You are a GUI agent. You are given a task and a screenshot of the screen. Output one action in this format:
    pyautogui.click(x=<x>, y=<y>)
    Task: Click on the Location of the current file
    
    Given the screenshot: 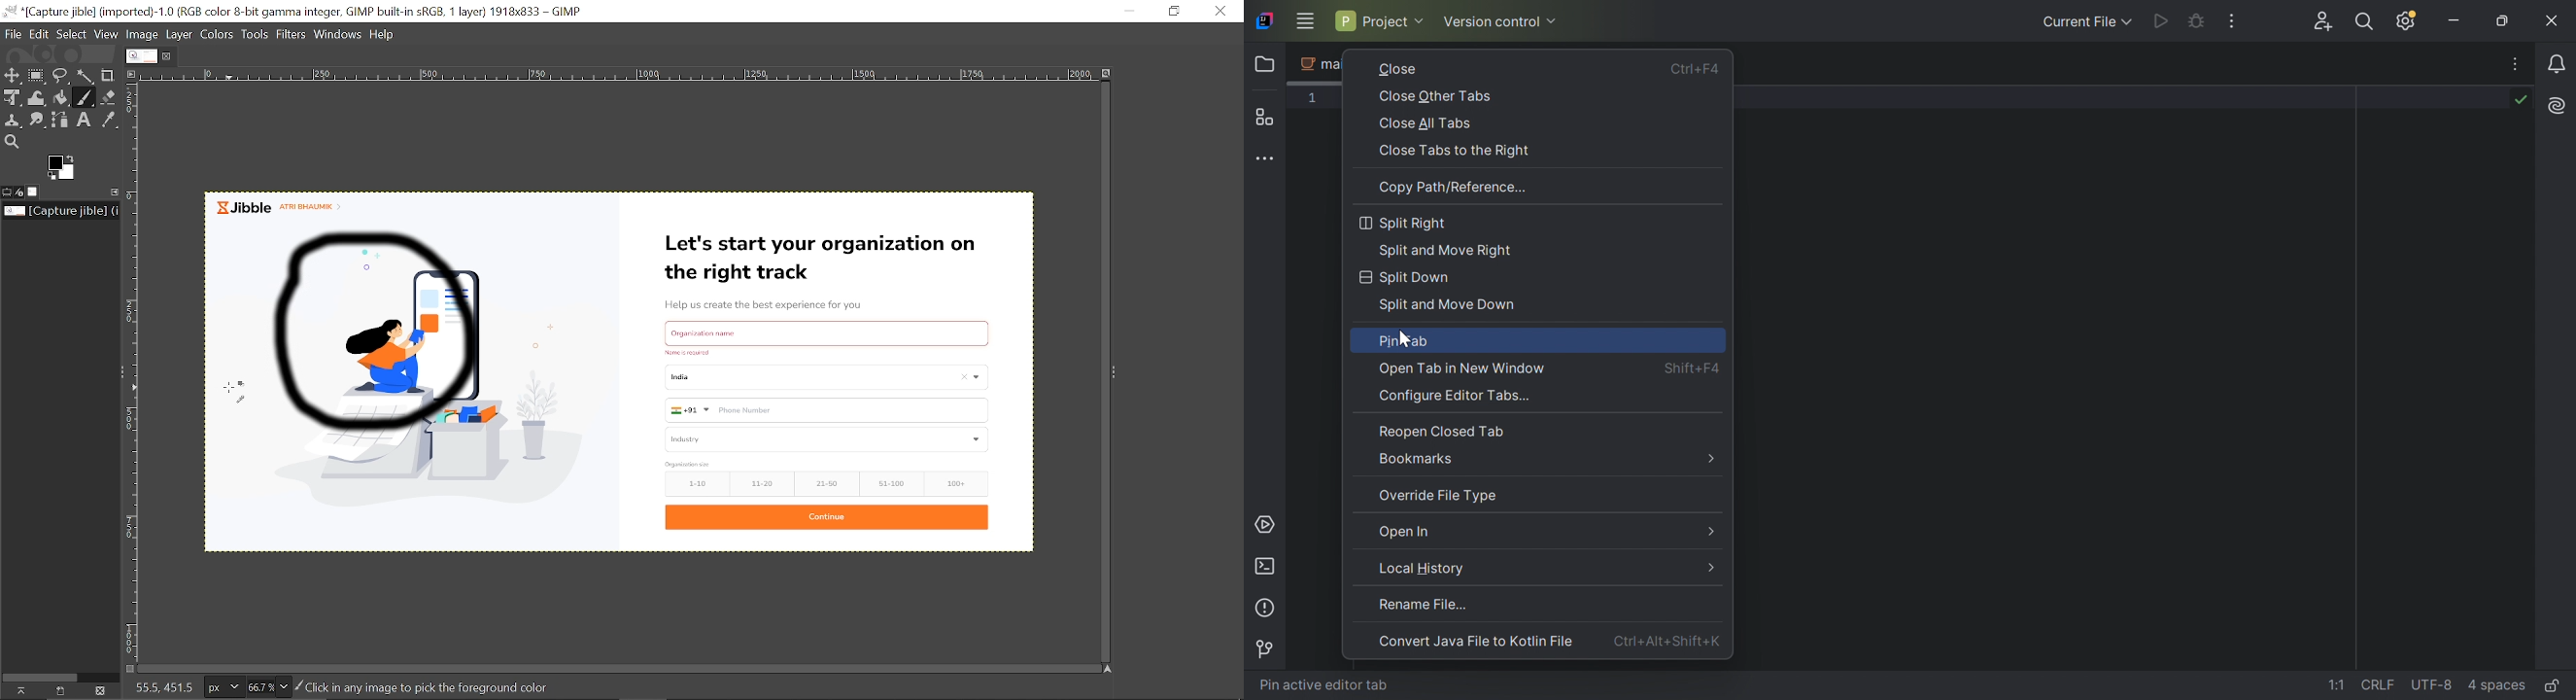 What is the action you would take?
    pyautogui.click(x=60, y=211)
    